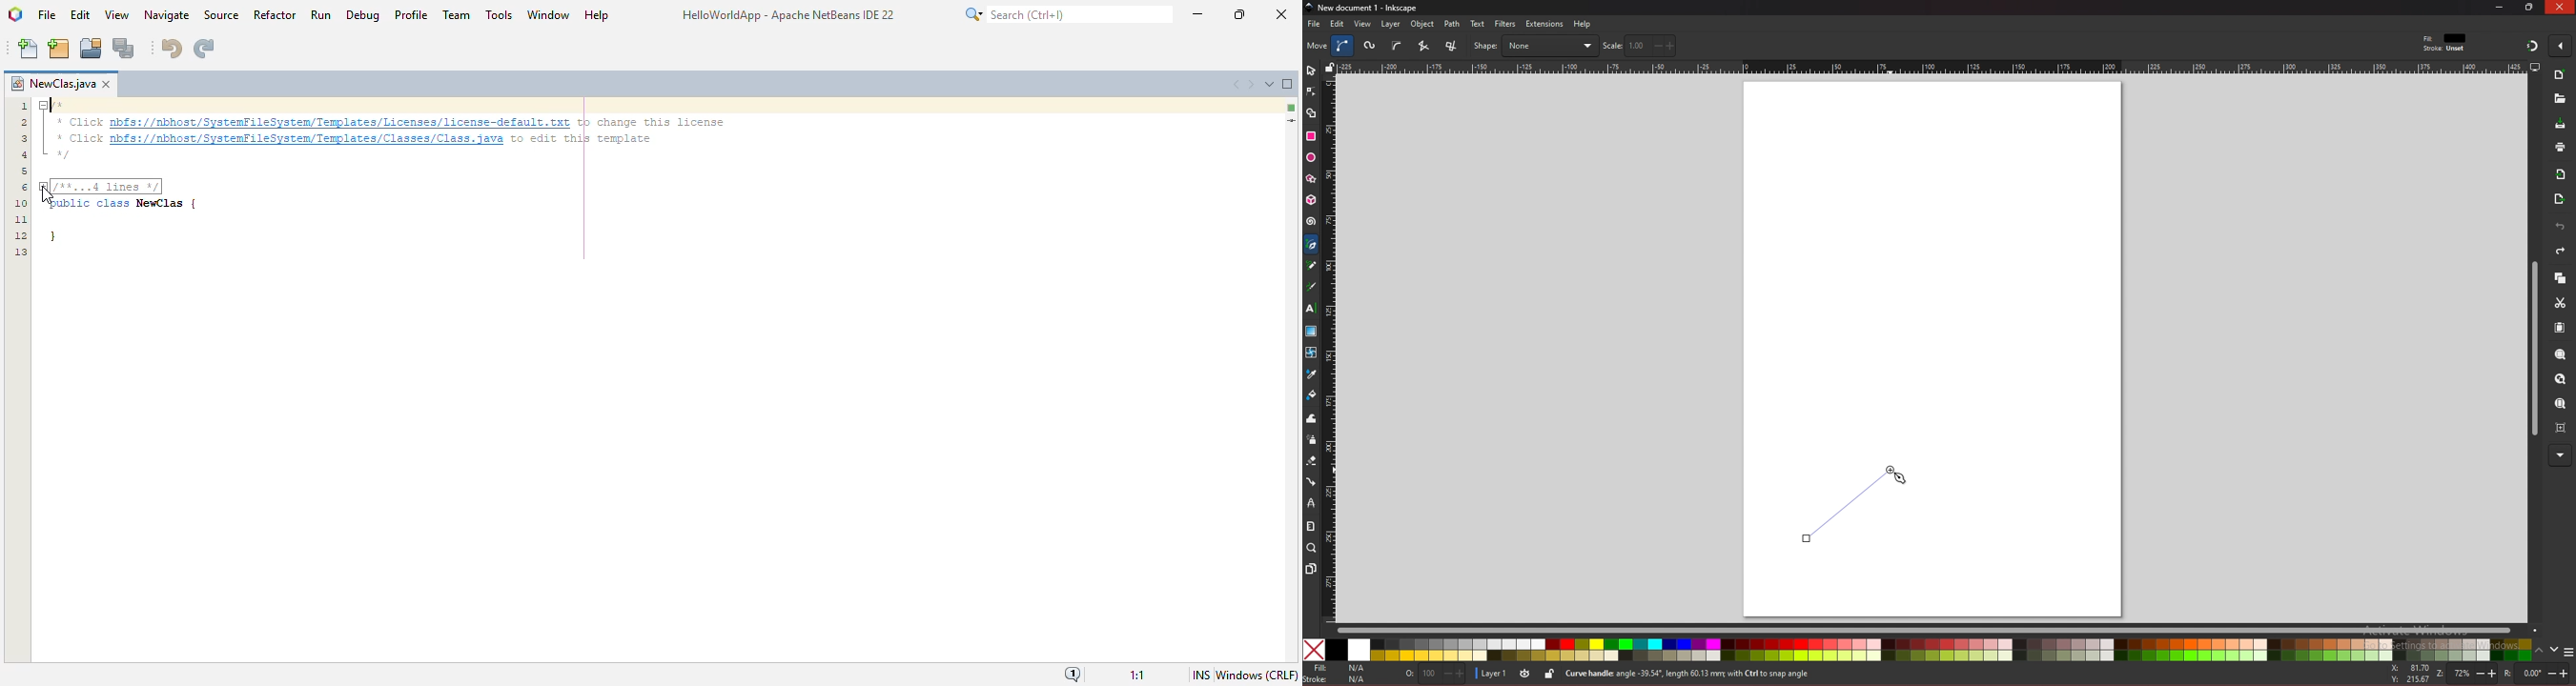  I want to click on new, so click(2560, 99).